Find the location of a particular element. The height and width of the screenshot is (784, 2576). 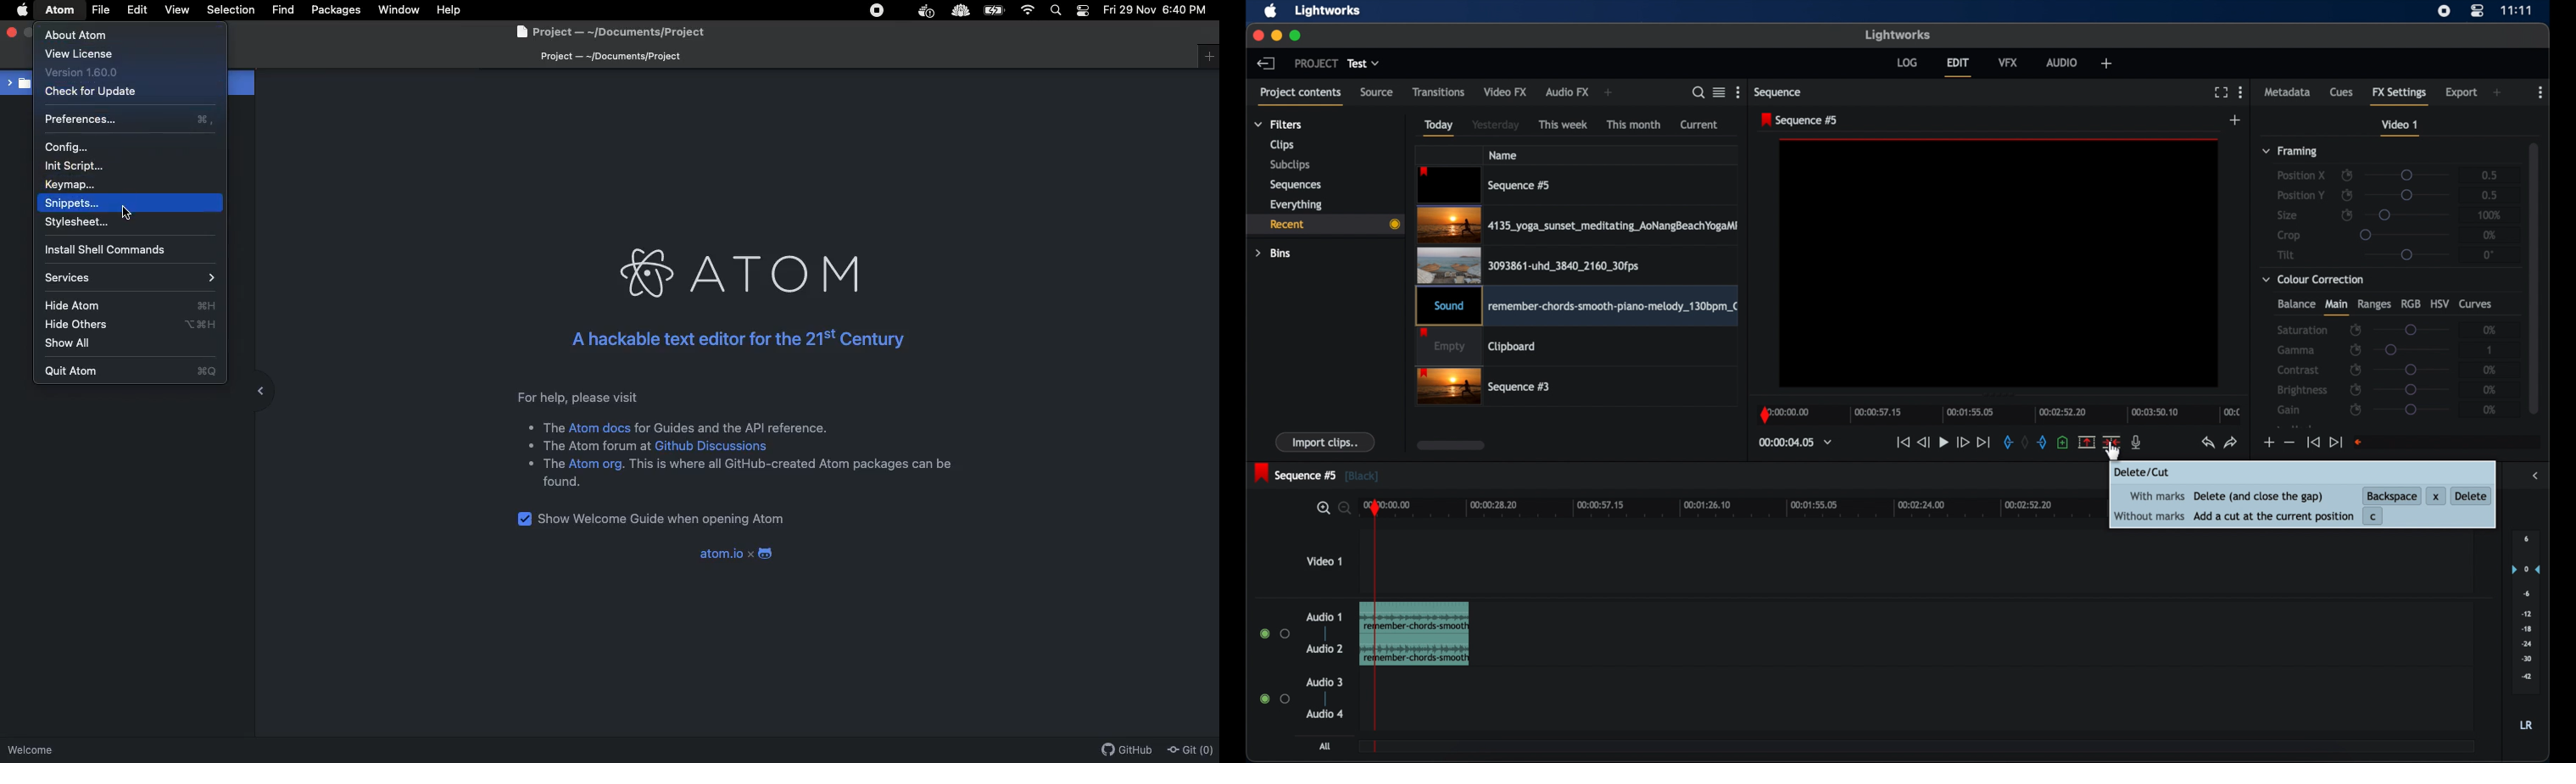

gamma is located at coordinates (2297, 350).